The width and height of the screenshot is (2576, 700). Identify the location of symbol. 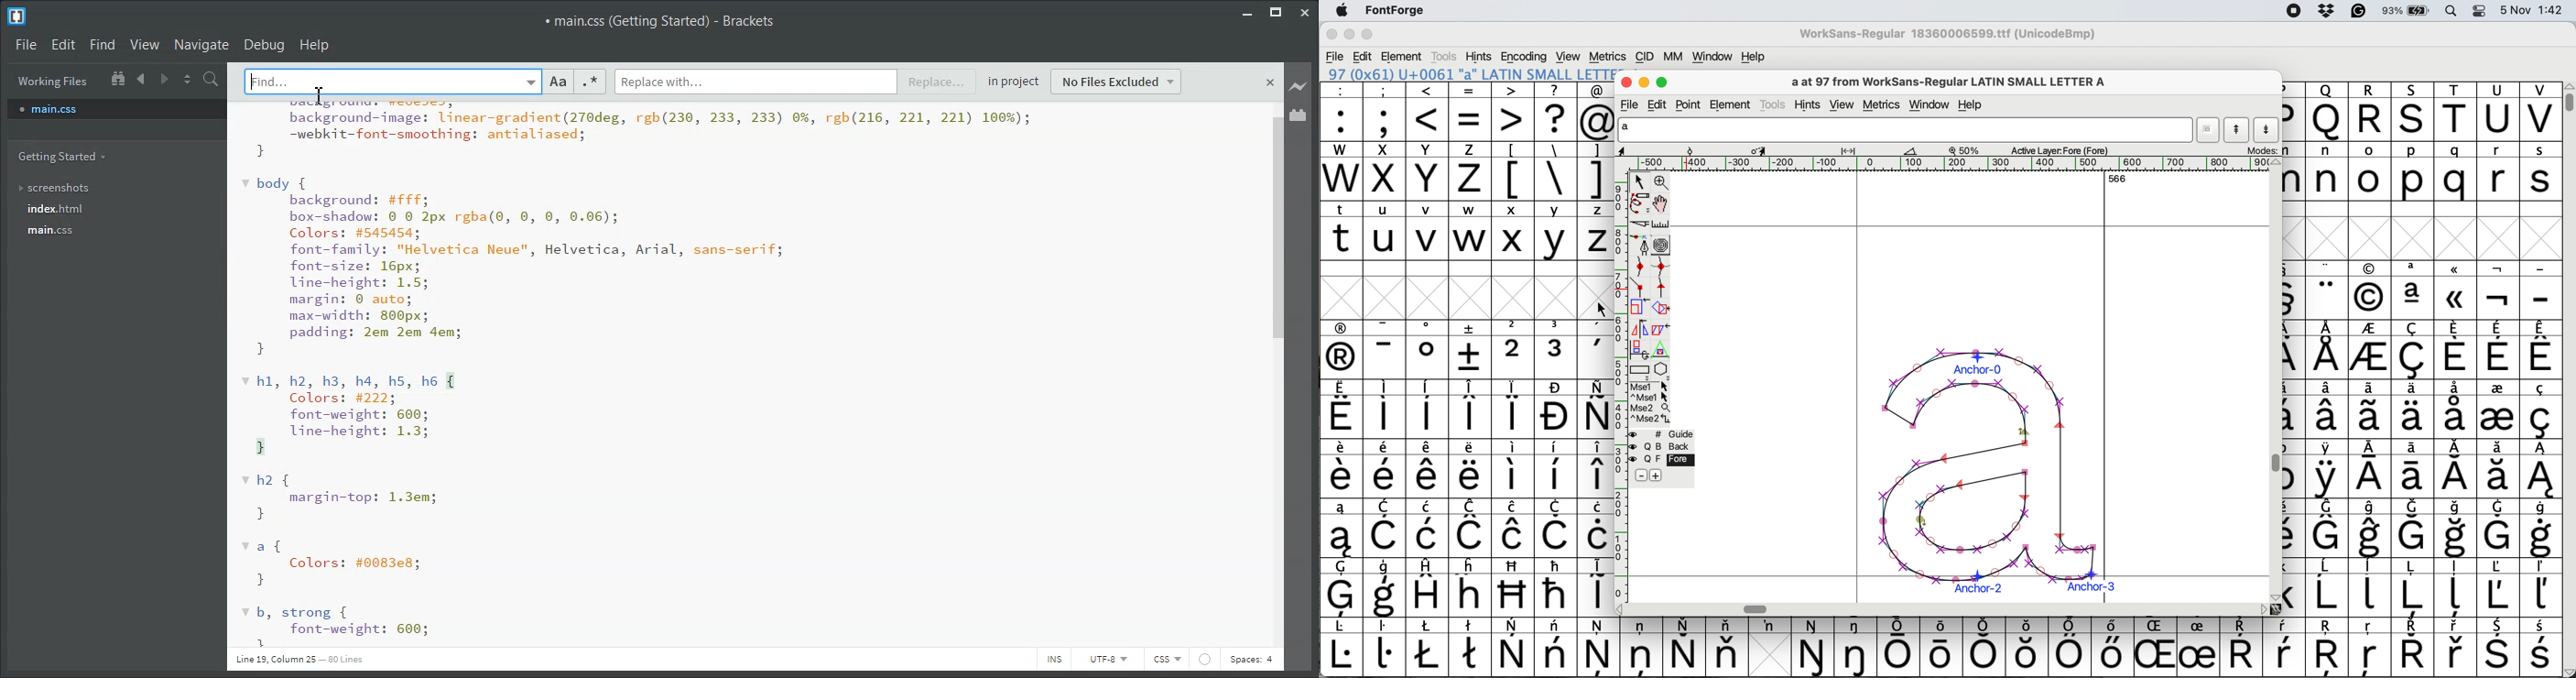
(2284, 647).